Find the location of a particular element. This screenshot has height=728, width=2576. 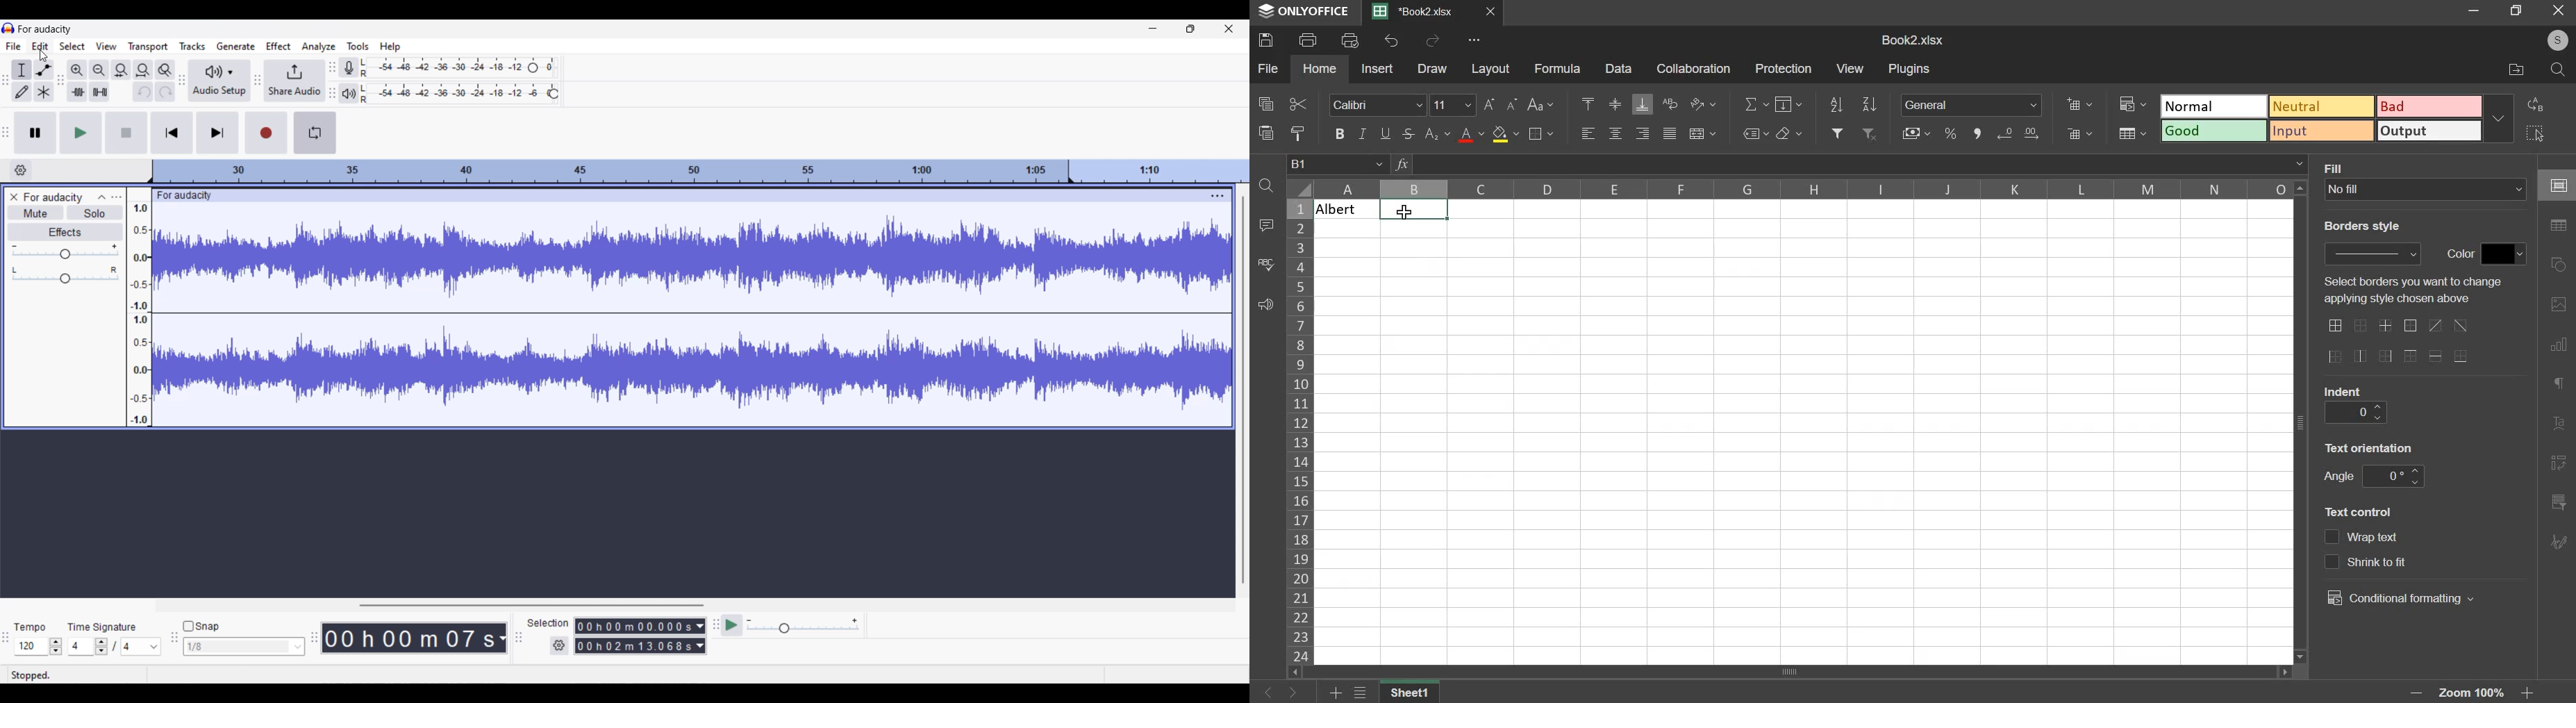

text is located at coordinates (2366, 560).